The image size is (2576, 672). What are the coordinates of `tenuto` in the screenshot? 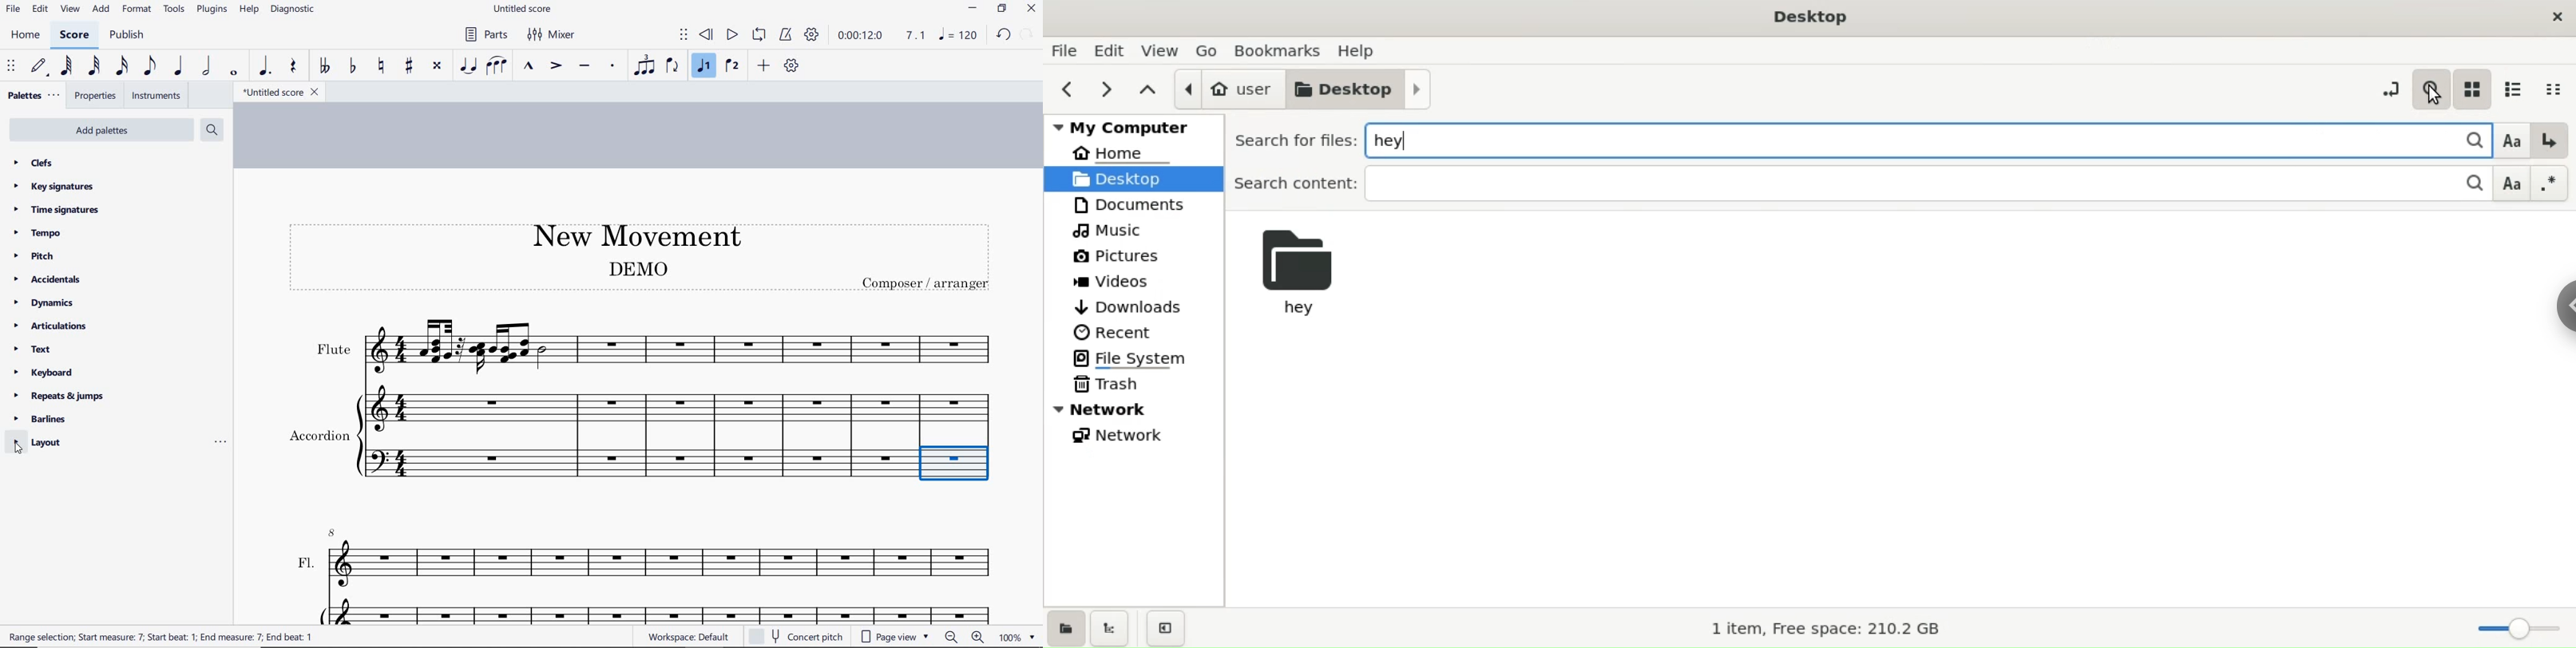 It's located at (584, 66).